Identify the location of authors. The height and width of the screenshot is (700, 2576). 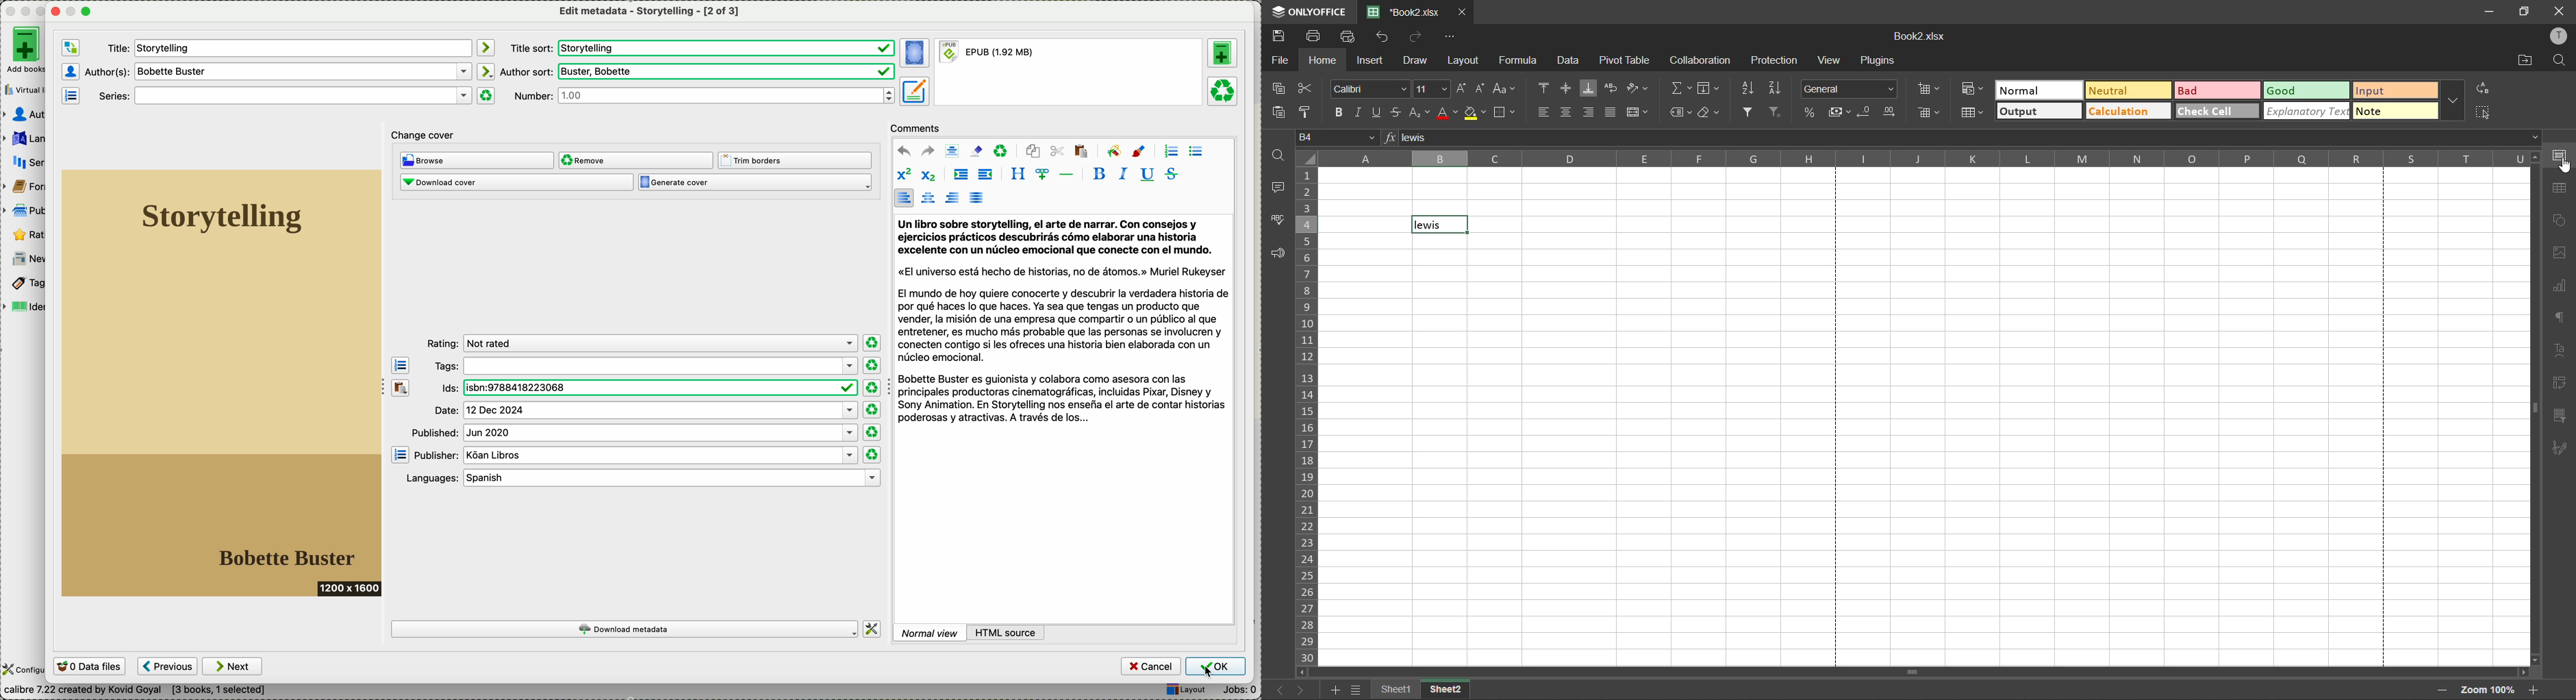
(26, 114).